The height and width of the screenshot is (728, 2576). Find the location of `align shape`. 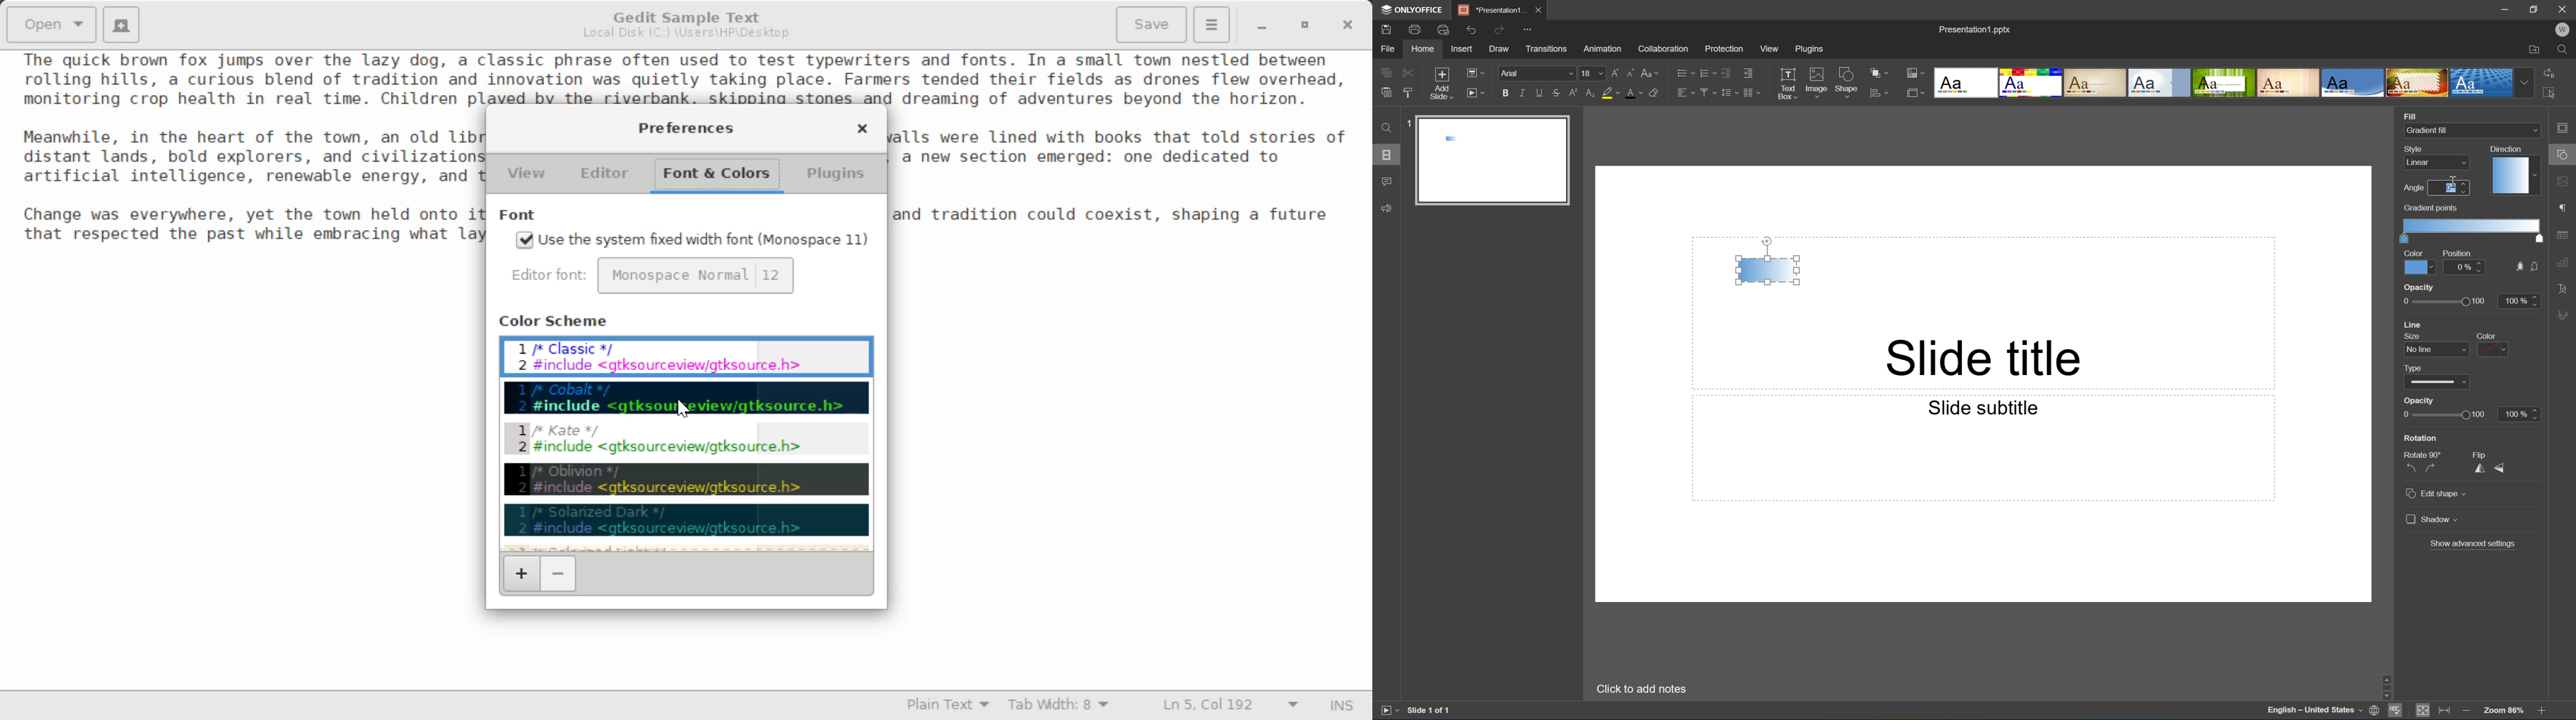

align shape is located at coordinates (1881, 94).